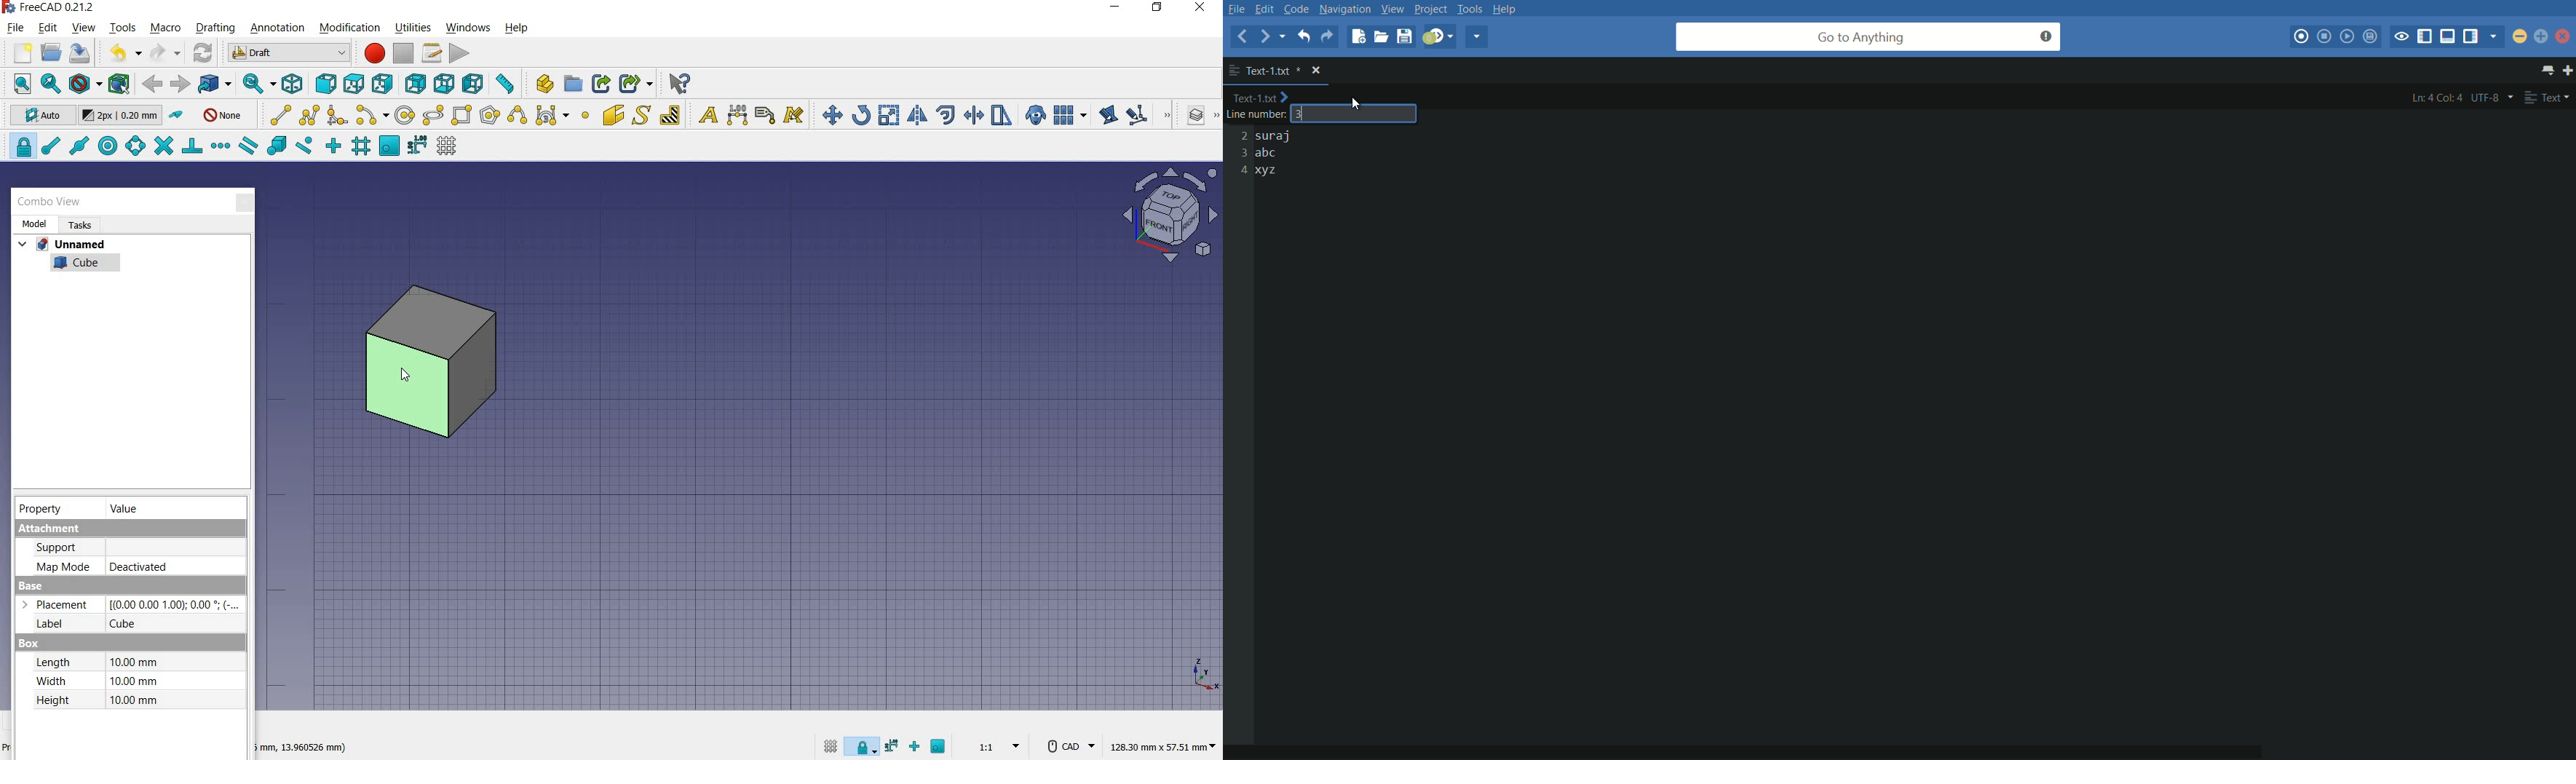  Describe the element at coordinates (998, 746) in the screenshot. I see `set scale` at that location.